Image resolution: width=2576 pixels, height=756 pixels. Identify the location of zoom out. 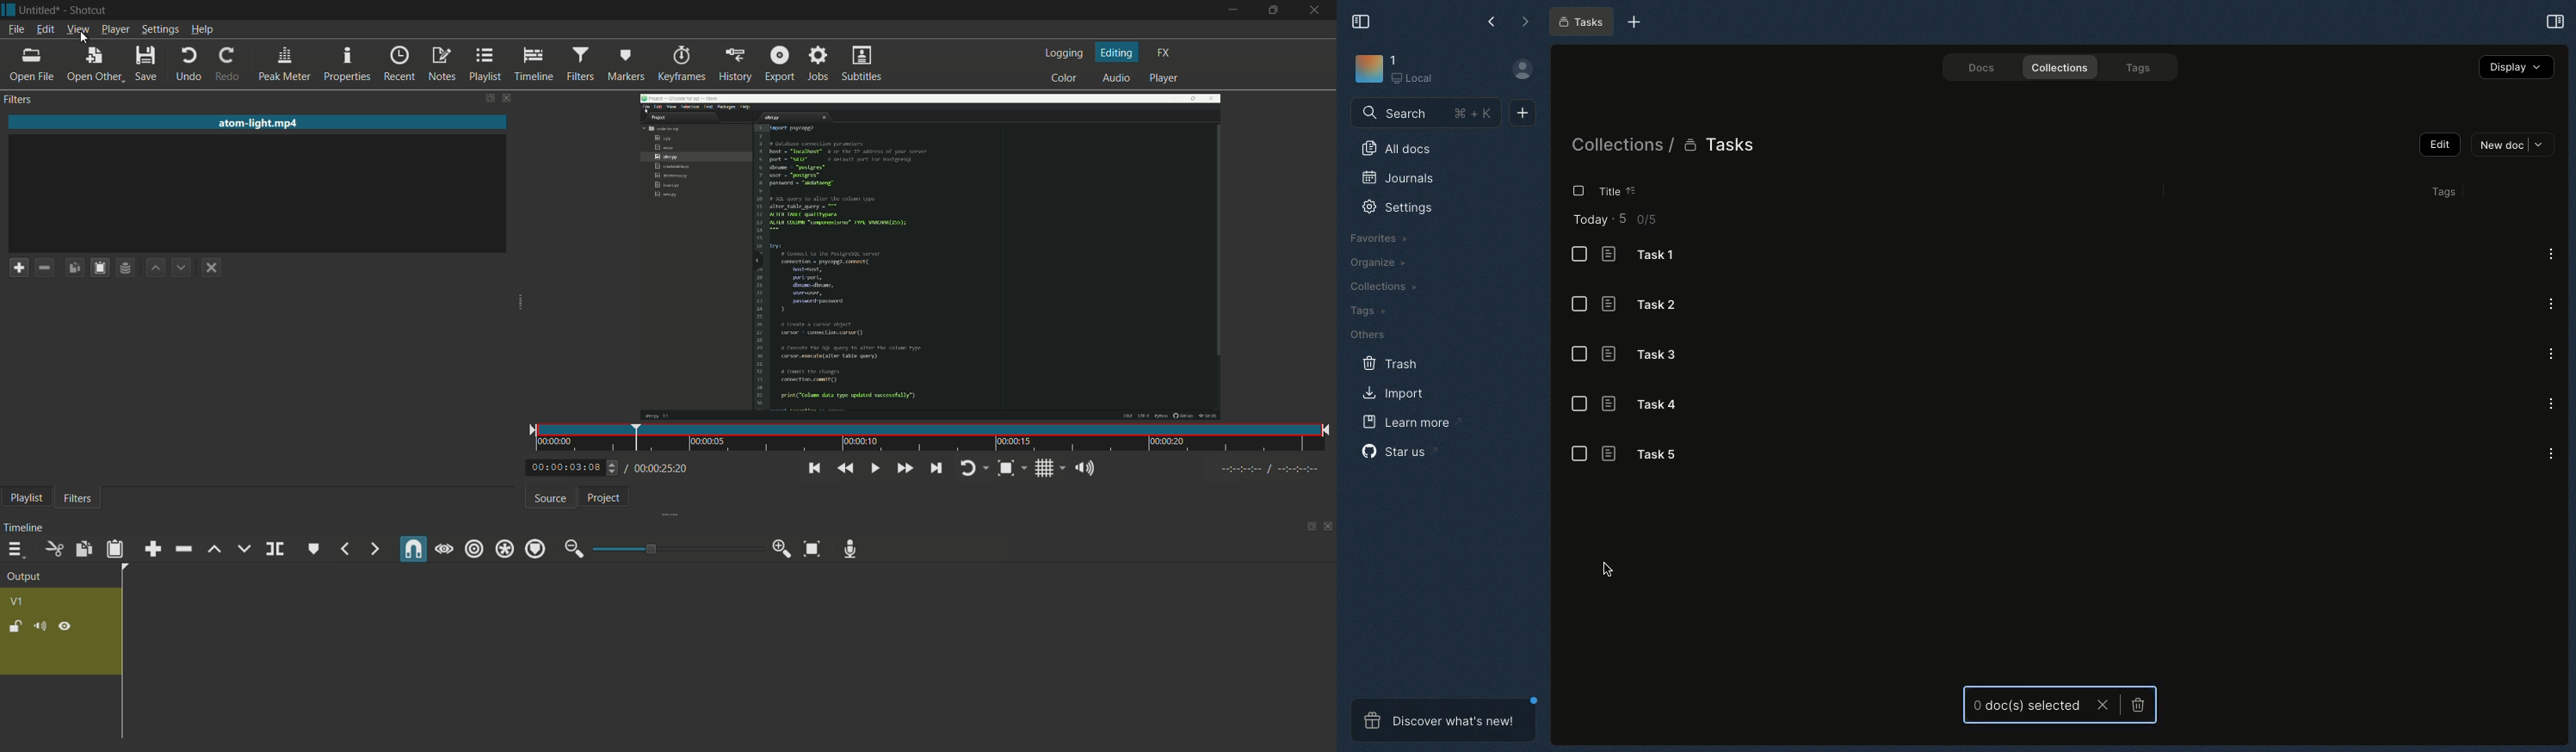
(574, 550).